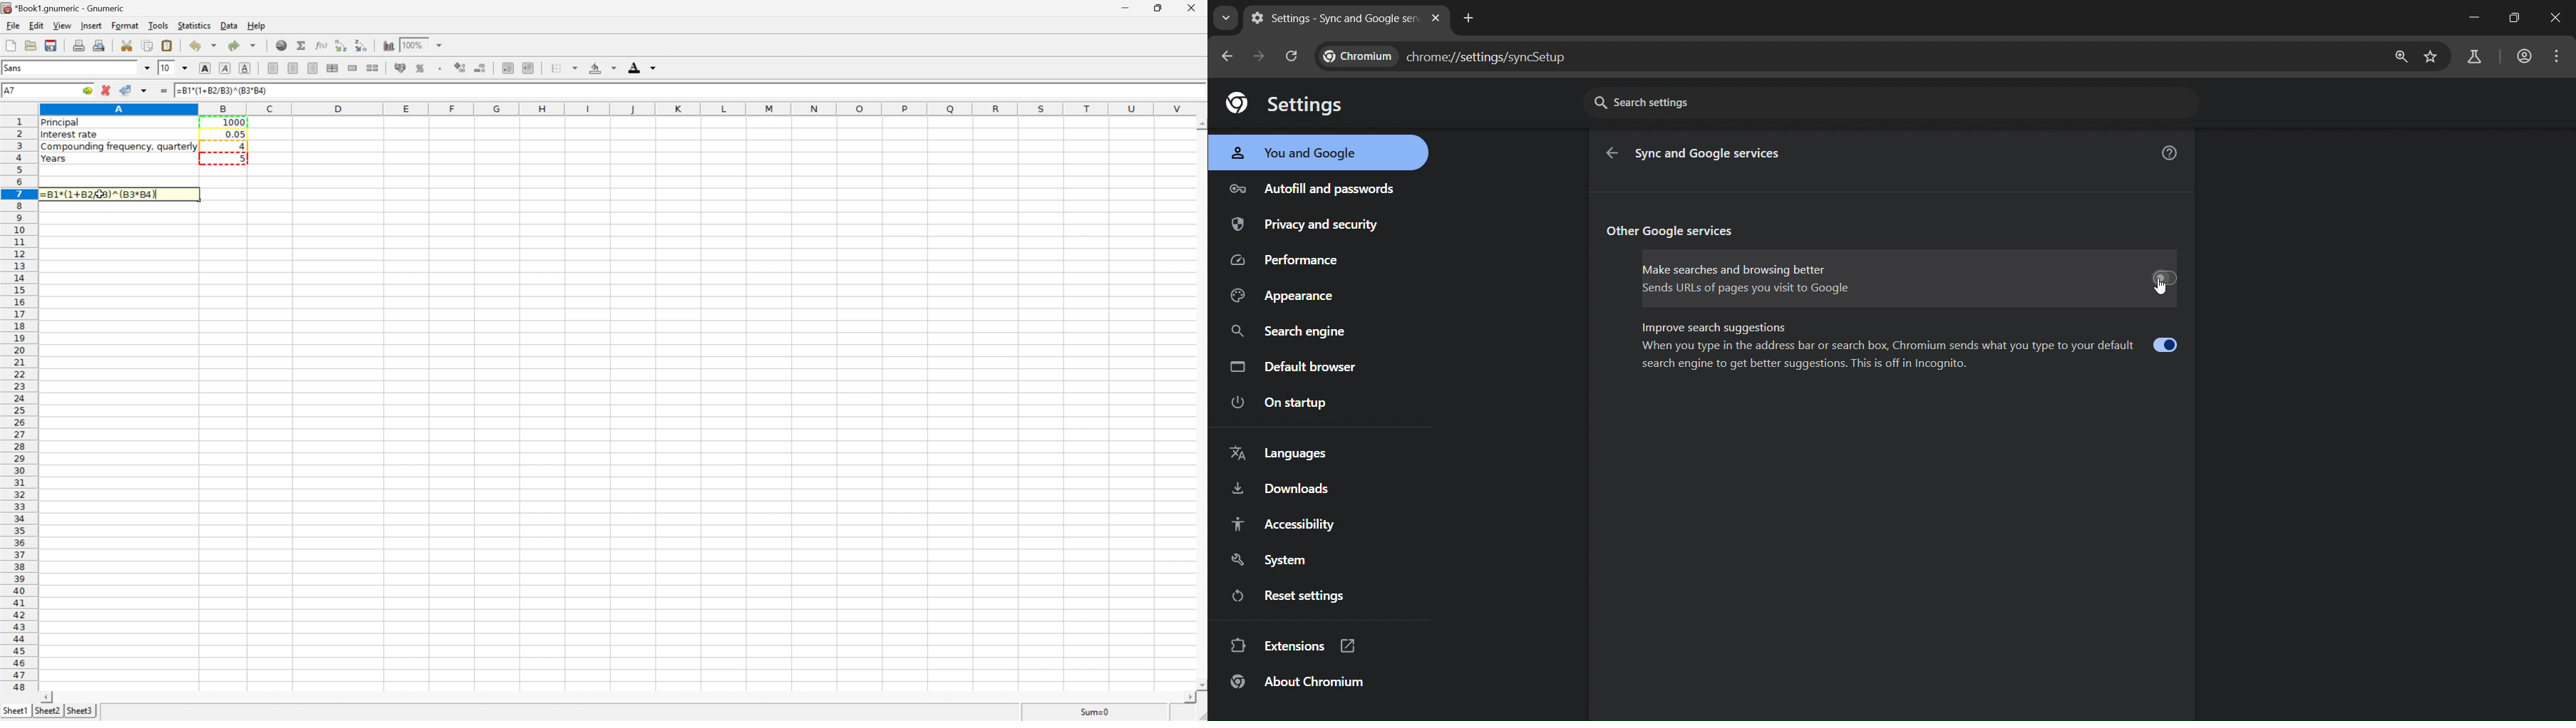 This screenshot has width=2576, height=728. What do you see at coordinates (387, 44) in the screenshot?
I see `insert chart` at bounding box center [387, 44].